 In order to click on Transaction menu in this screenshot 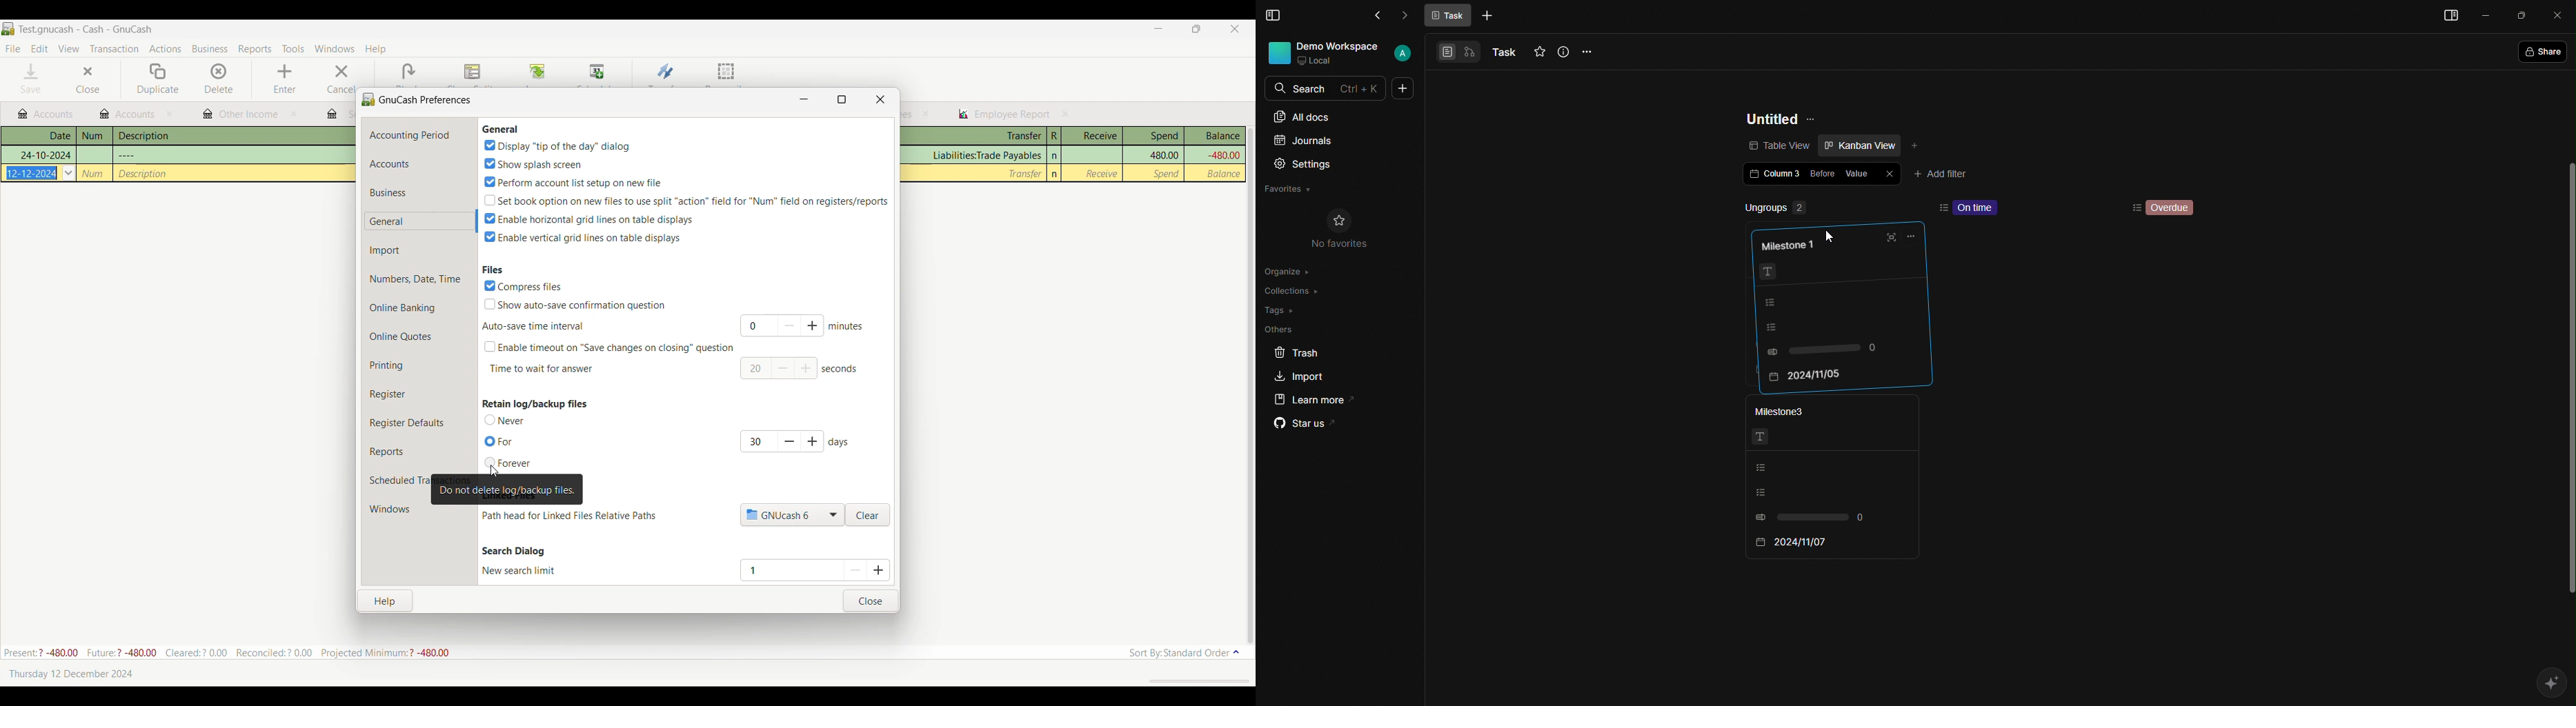, I will do `click(114, 49)`.